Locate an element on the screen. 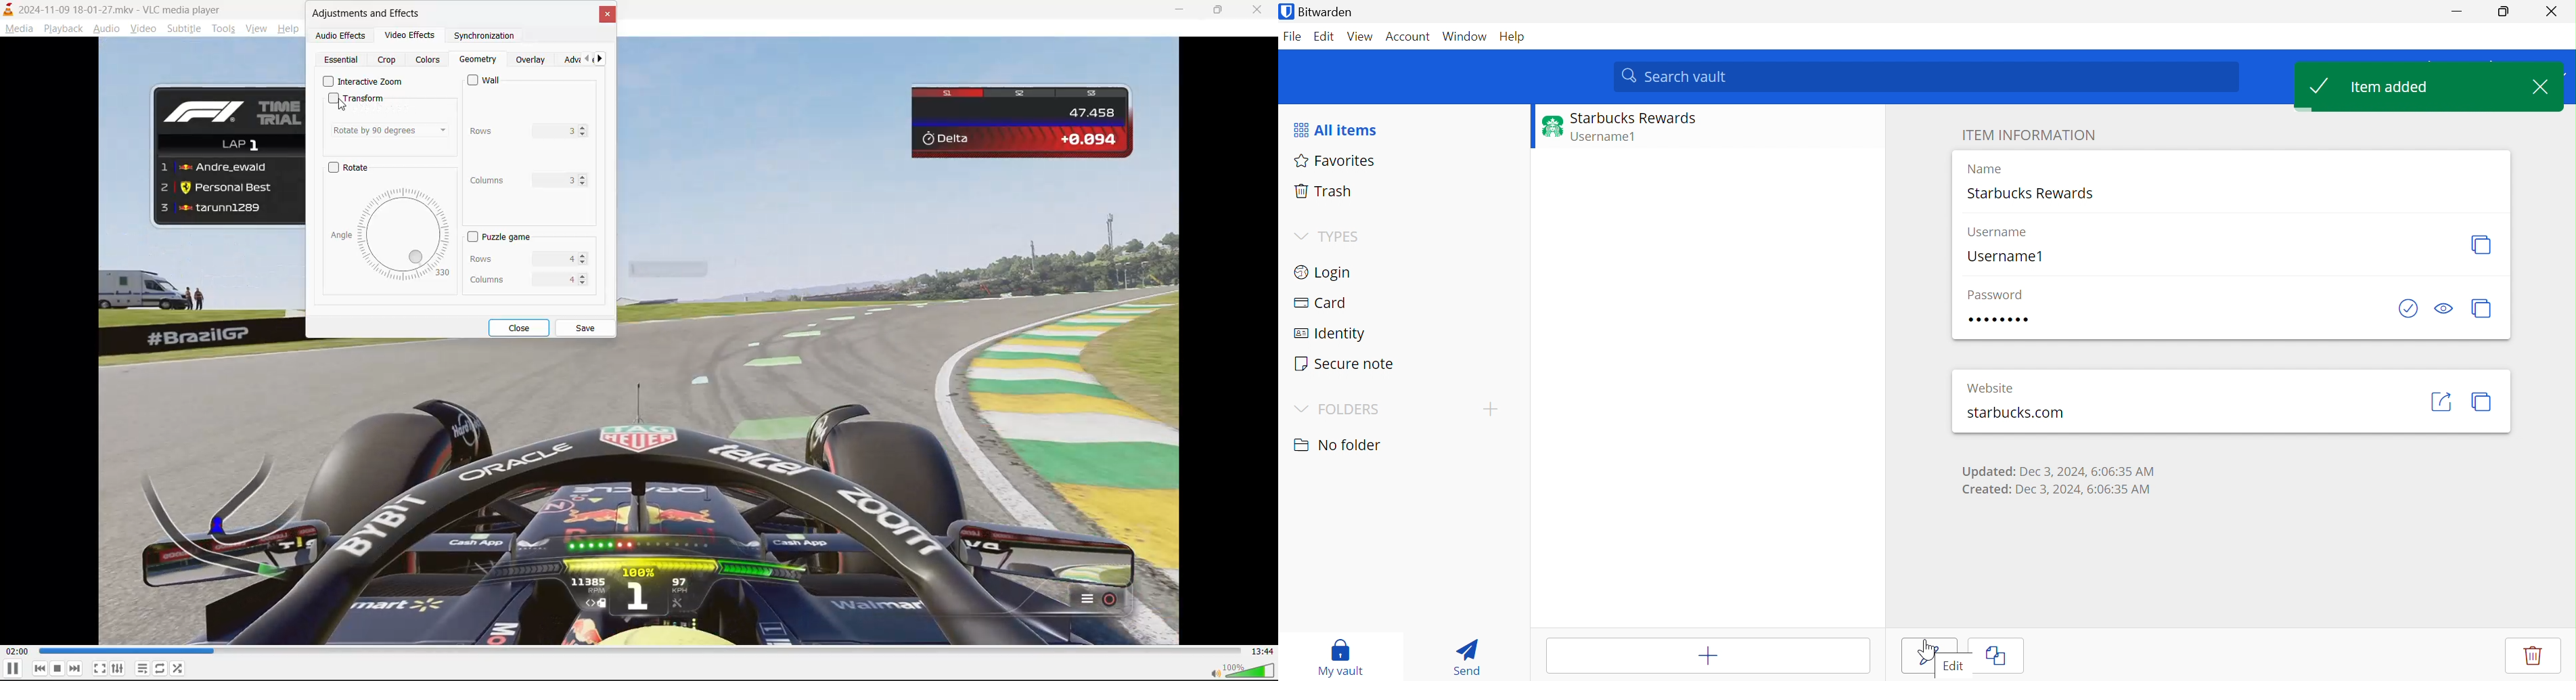  Username1 is located at coordinates (2007, 258).